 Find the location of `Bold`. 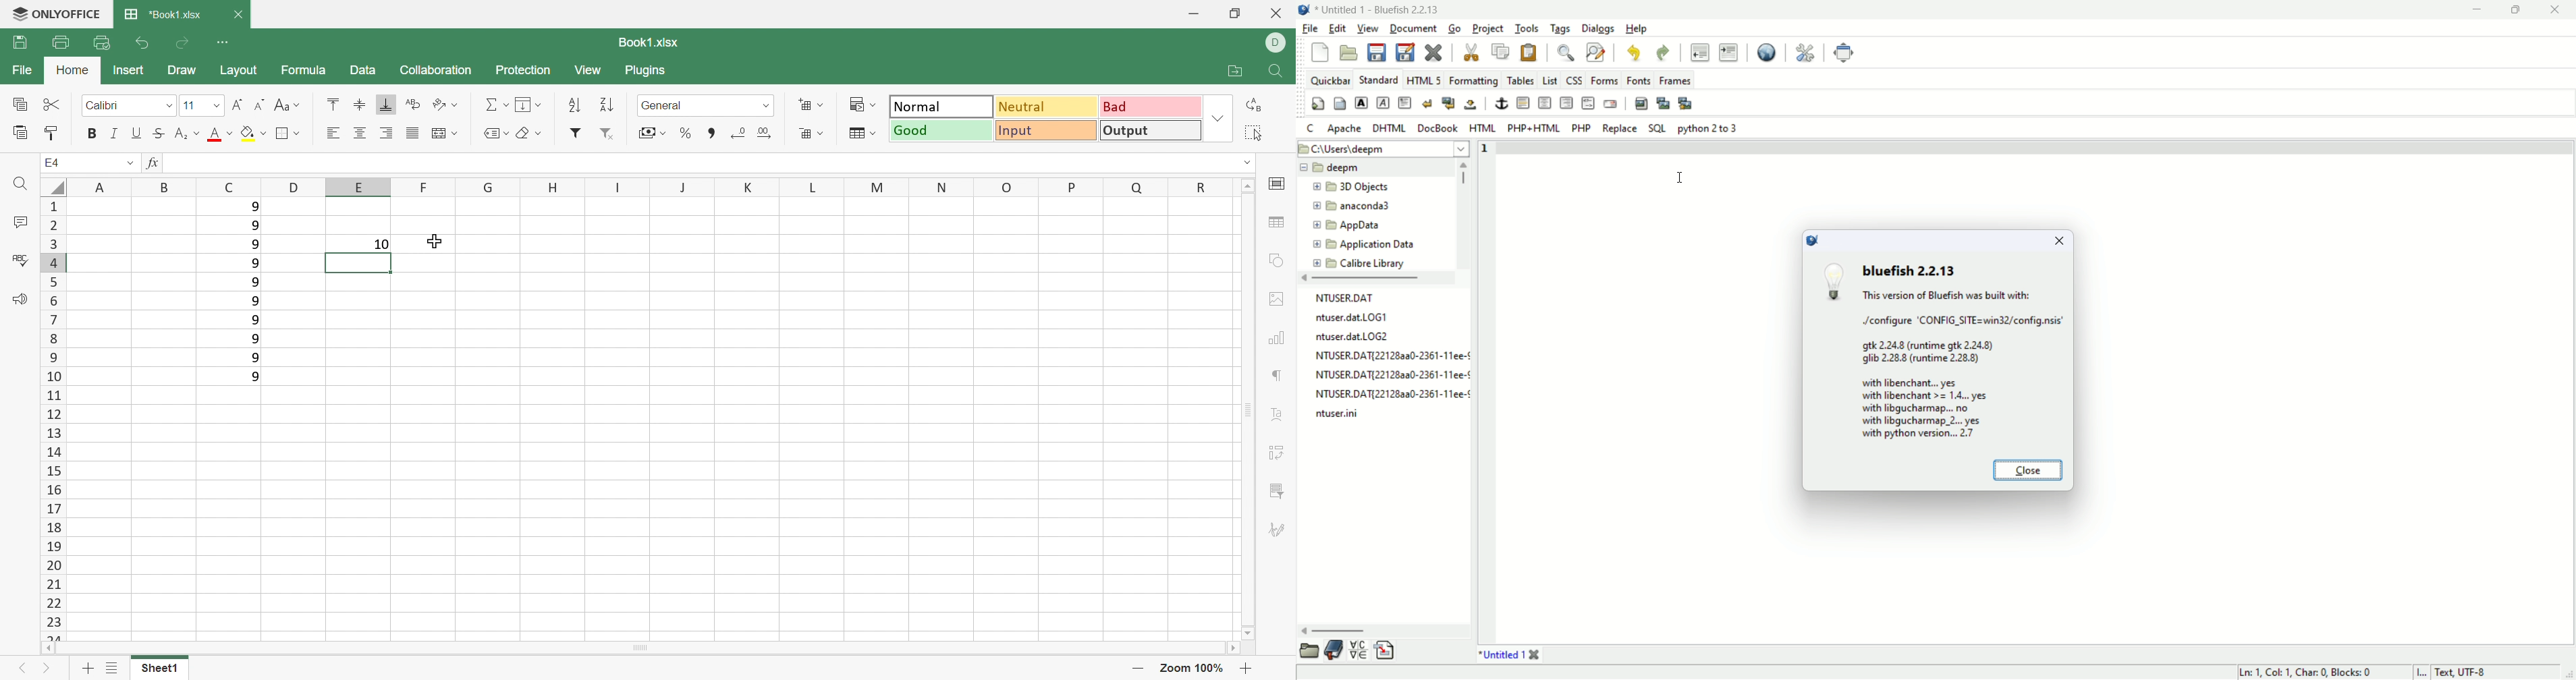

Bold is located at coordinates (92, 134).